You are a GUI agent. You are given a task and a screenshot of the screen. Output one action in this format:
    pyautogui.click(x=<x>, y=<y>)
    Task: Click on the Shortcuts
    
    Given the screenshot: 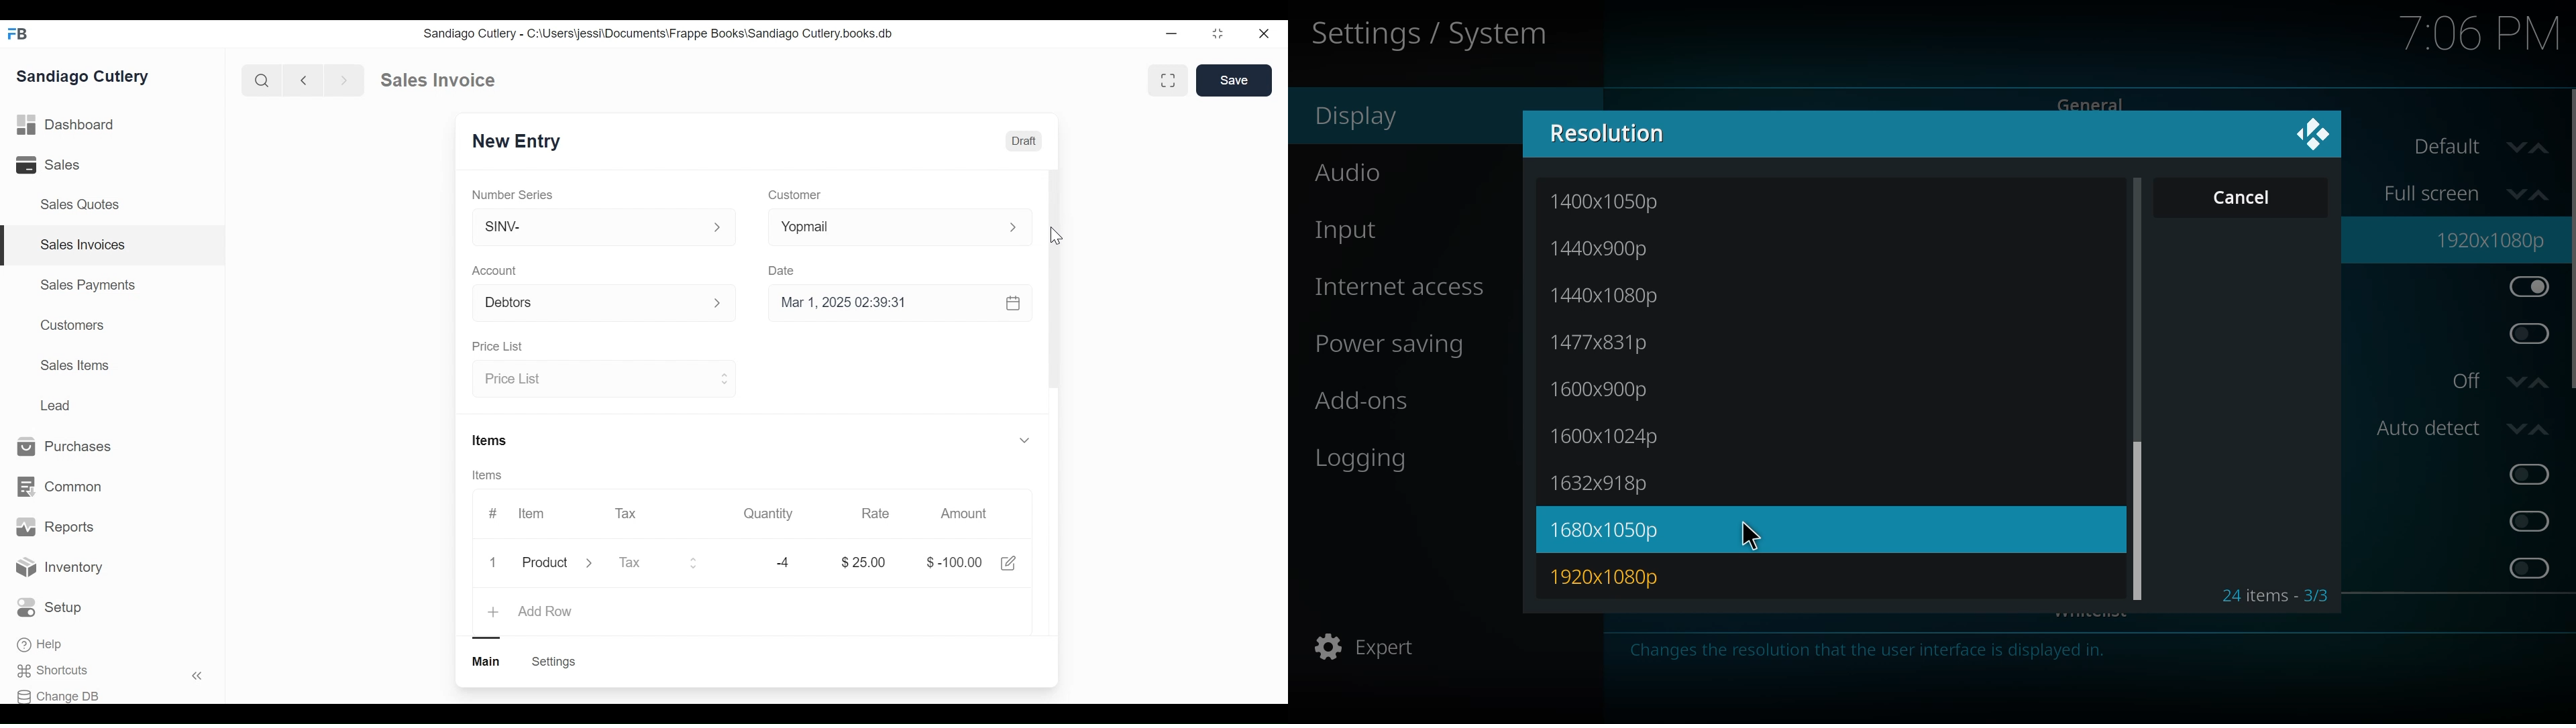 What is the action you would take?
    pyautogui.click(x=51, y=670)
    